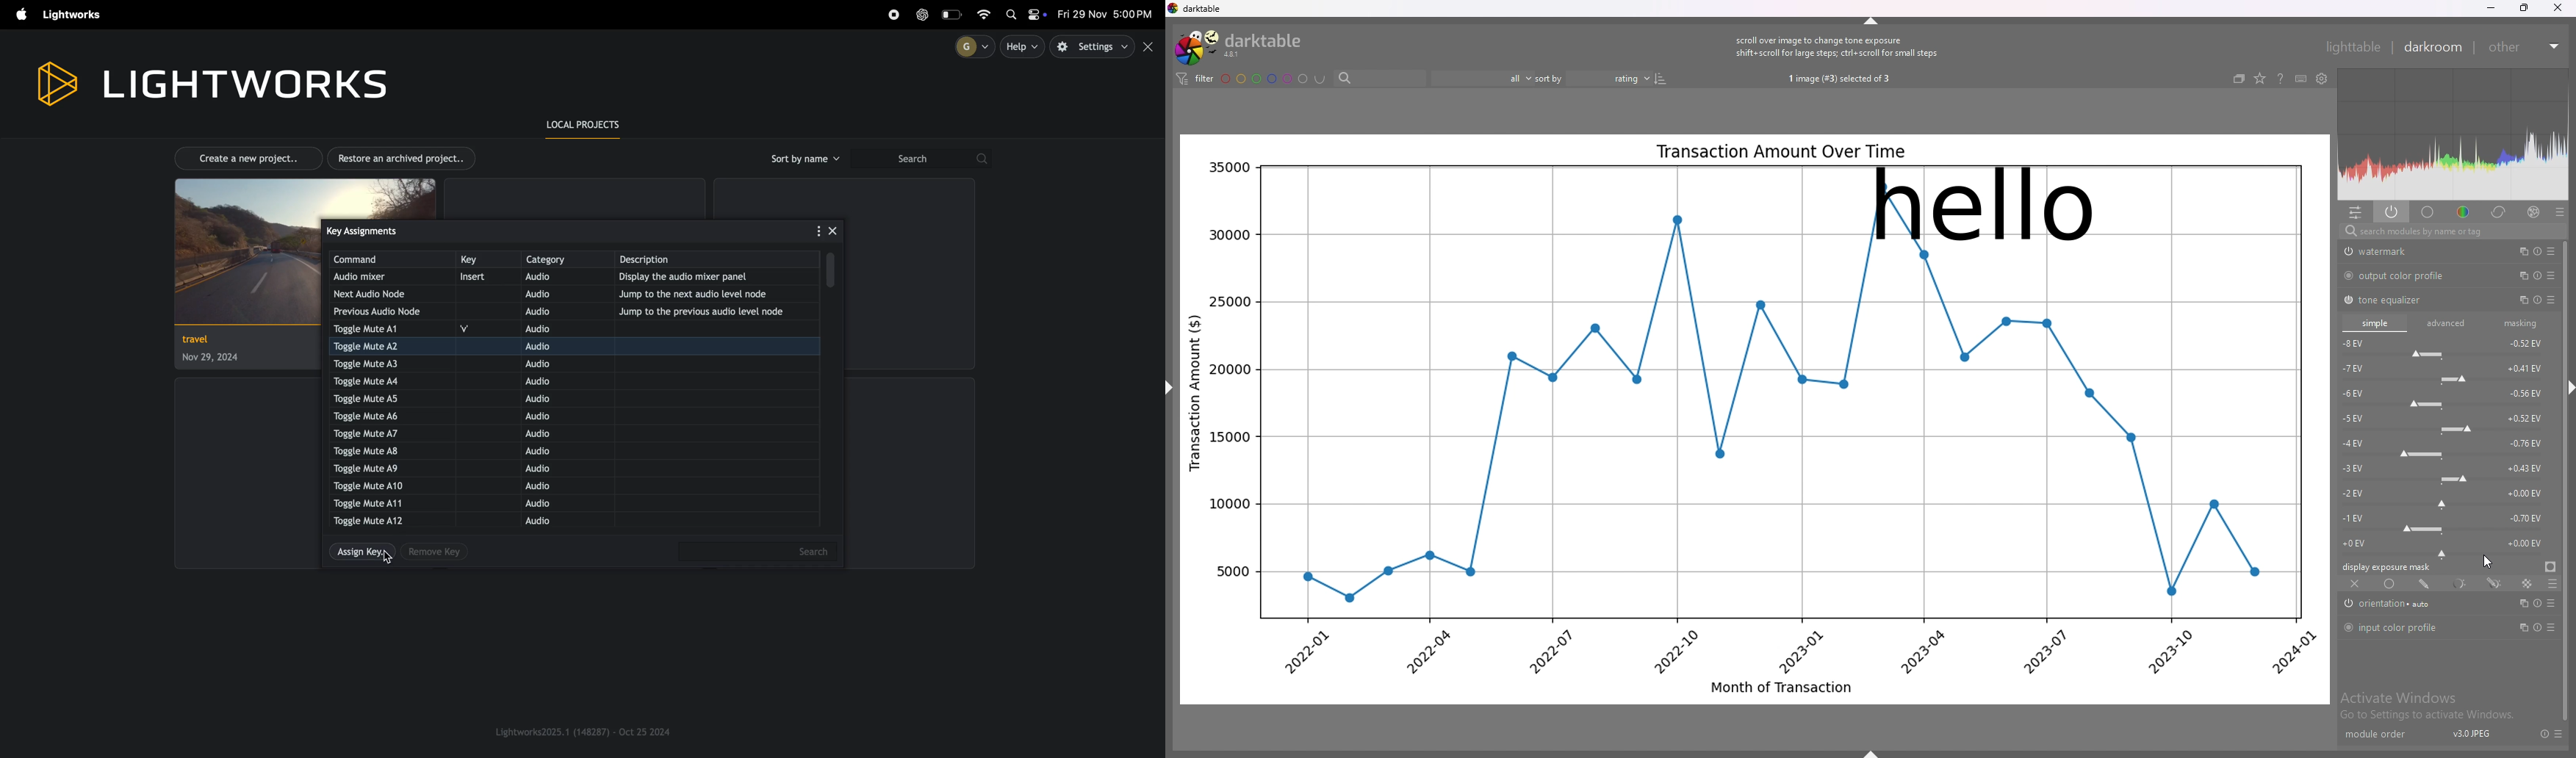  What do you see at coordinates (2491, 8) in the screenshot?
I see `minimize` at bounding box center [2491, 8].